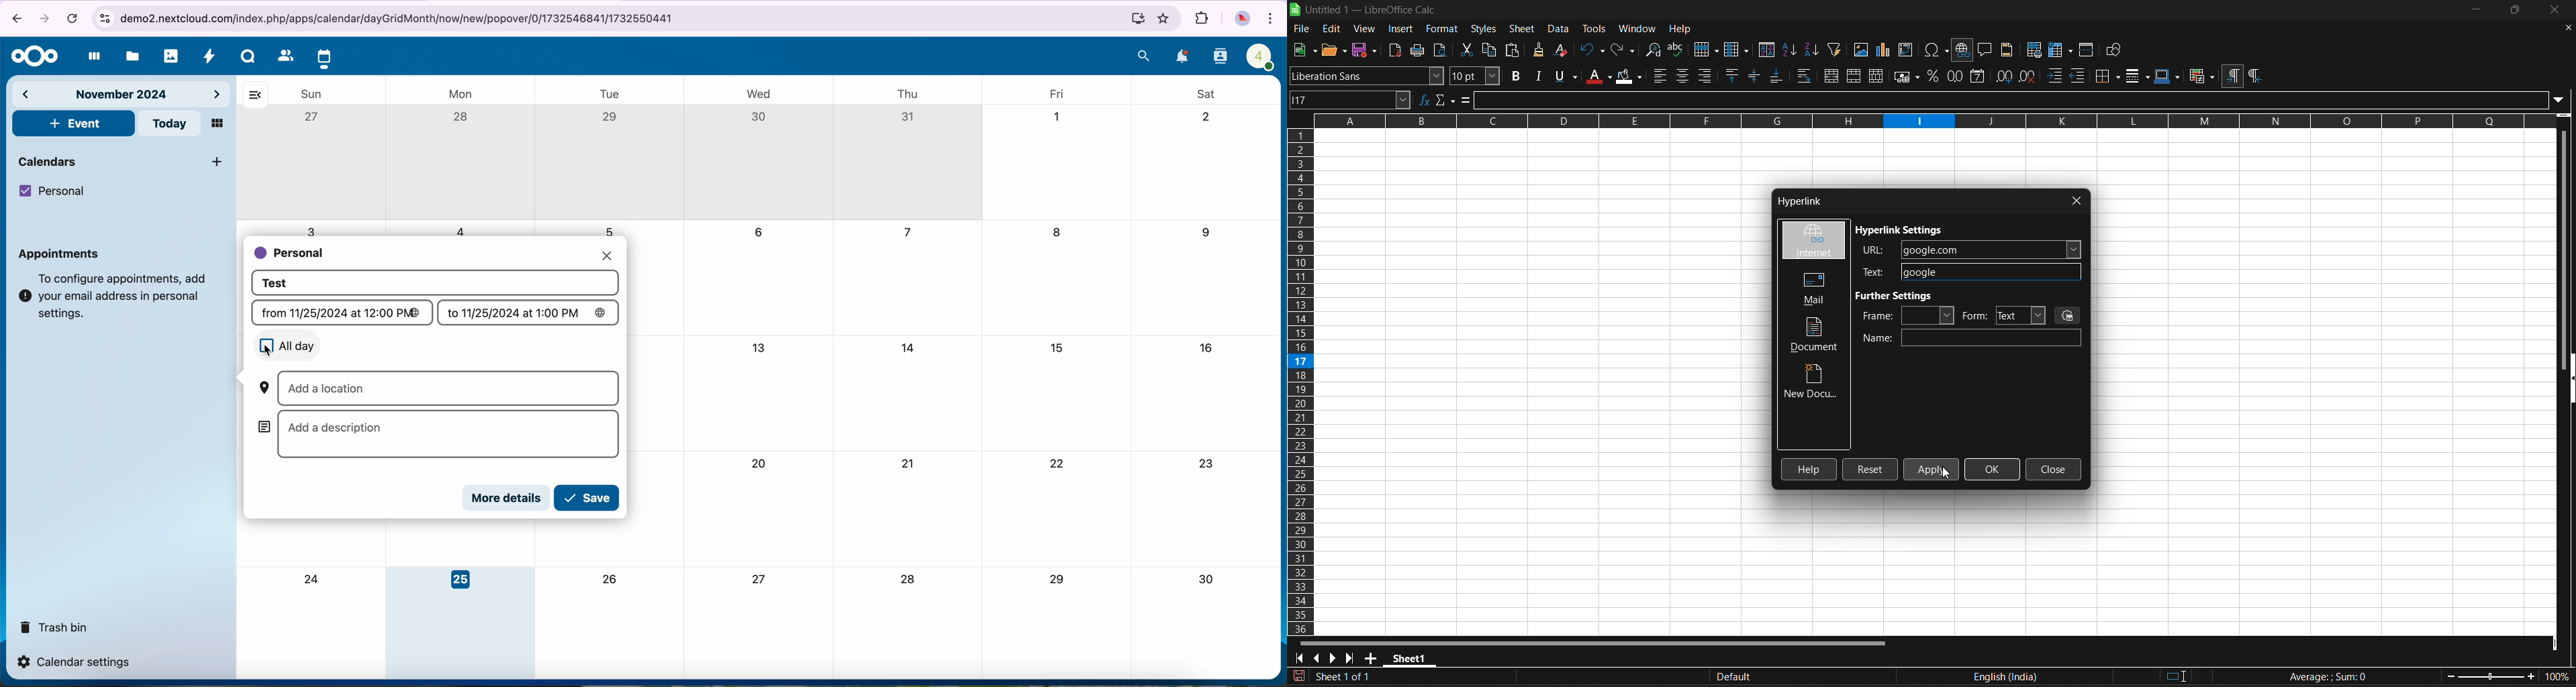 Image resolution: width=2576 pixels, height=700 pixels. What do you see at coordinates (530, 313) in the screenshot?
I see `to (date)` at bounding box center [530, 313].